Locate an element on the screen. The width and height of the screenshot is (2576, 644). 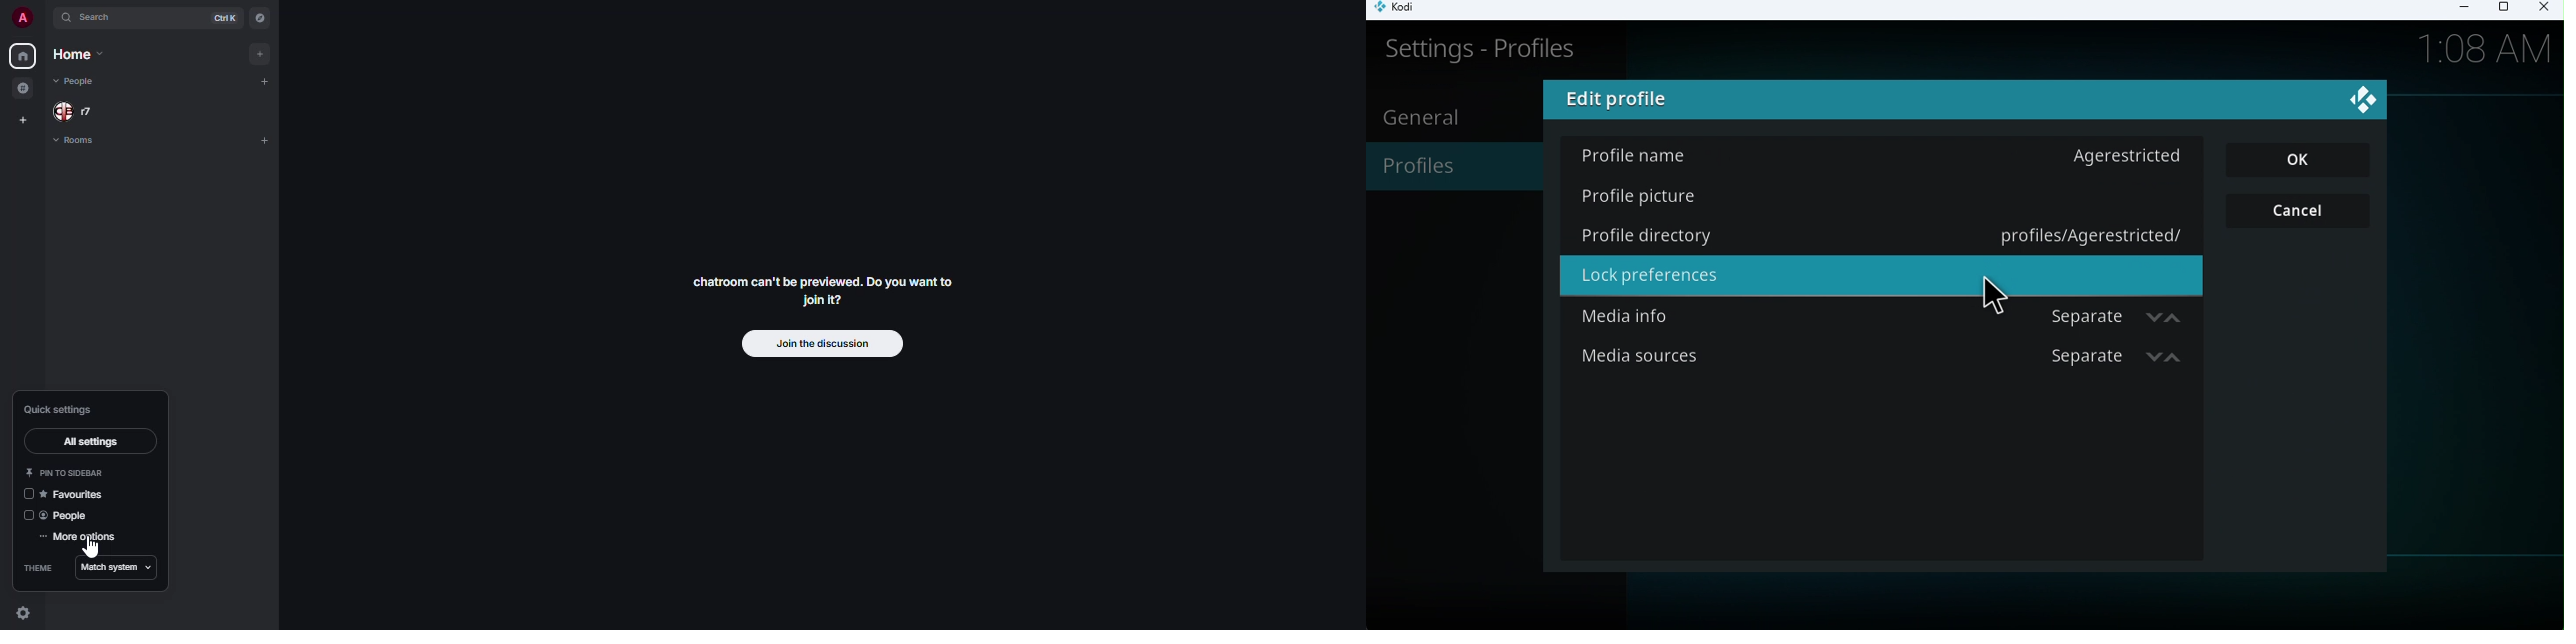
click to enable is located at coordinates (23, 496).